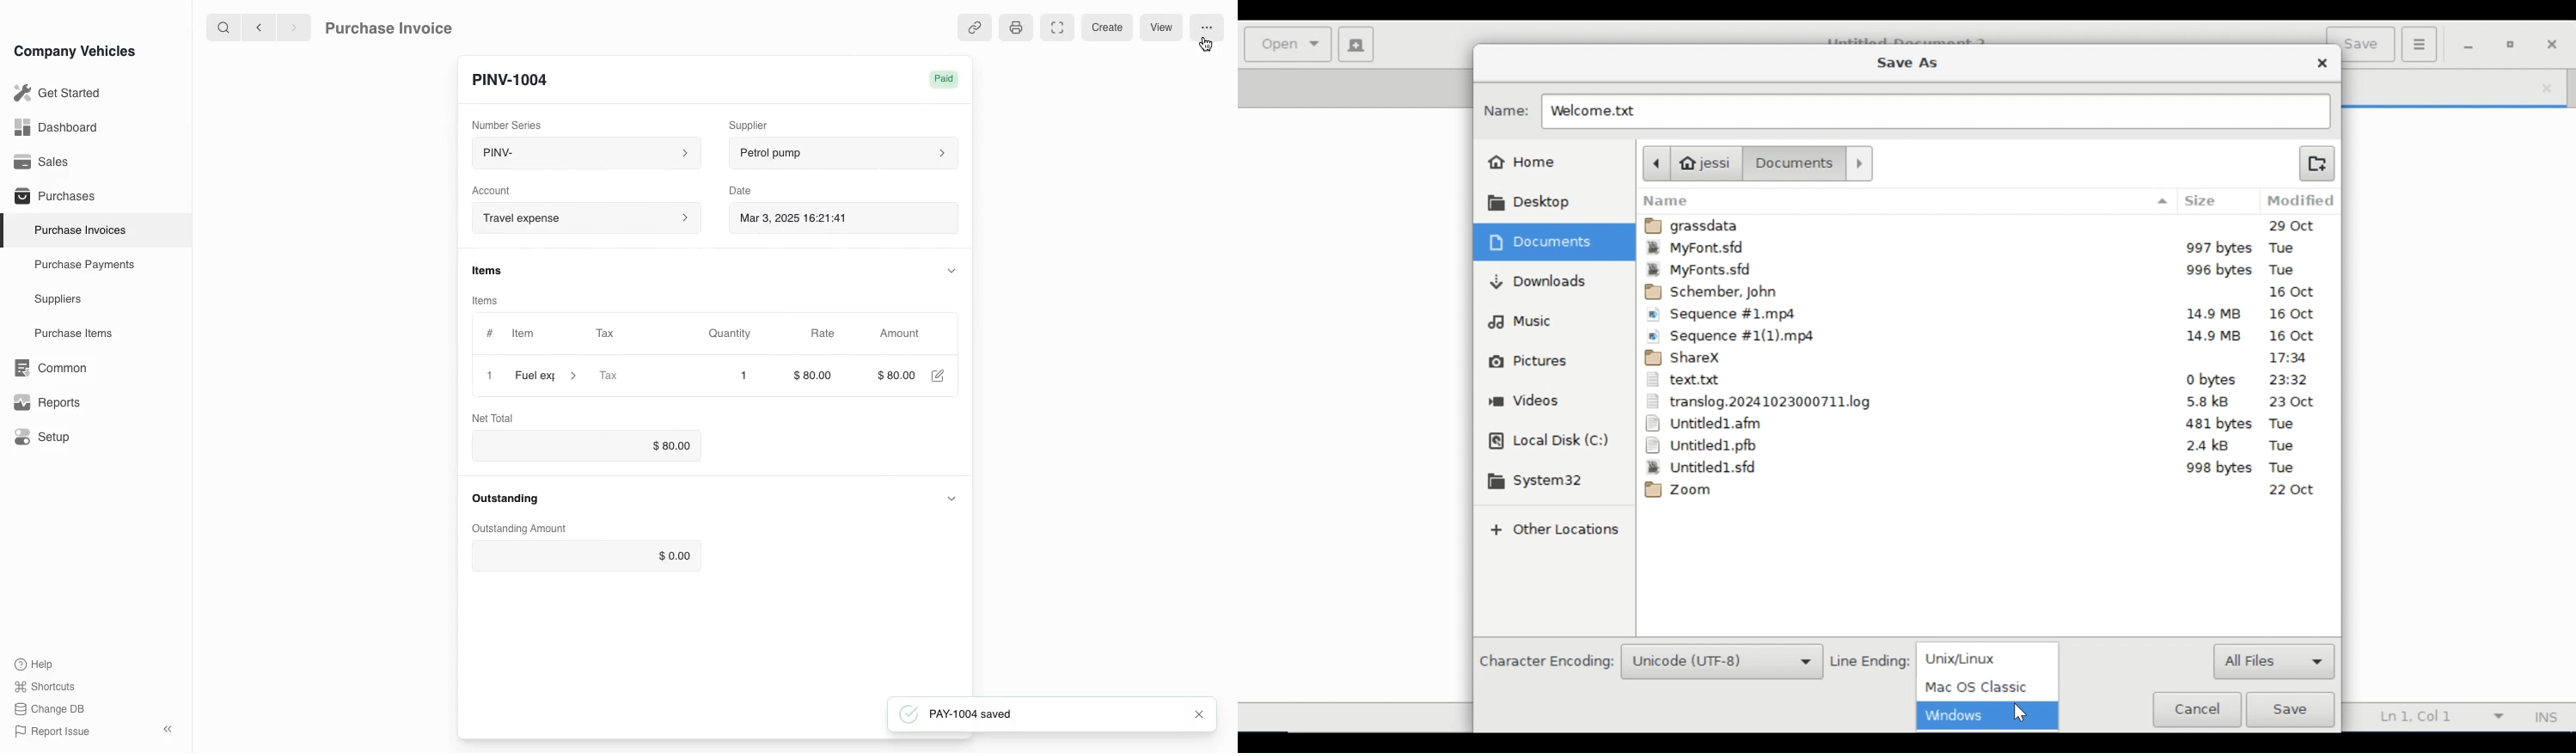  Describe the element at coordinates (224, 27) in the screenshot. I see `search` at that location.